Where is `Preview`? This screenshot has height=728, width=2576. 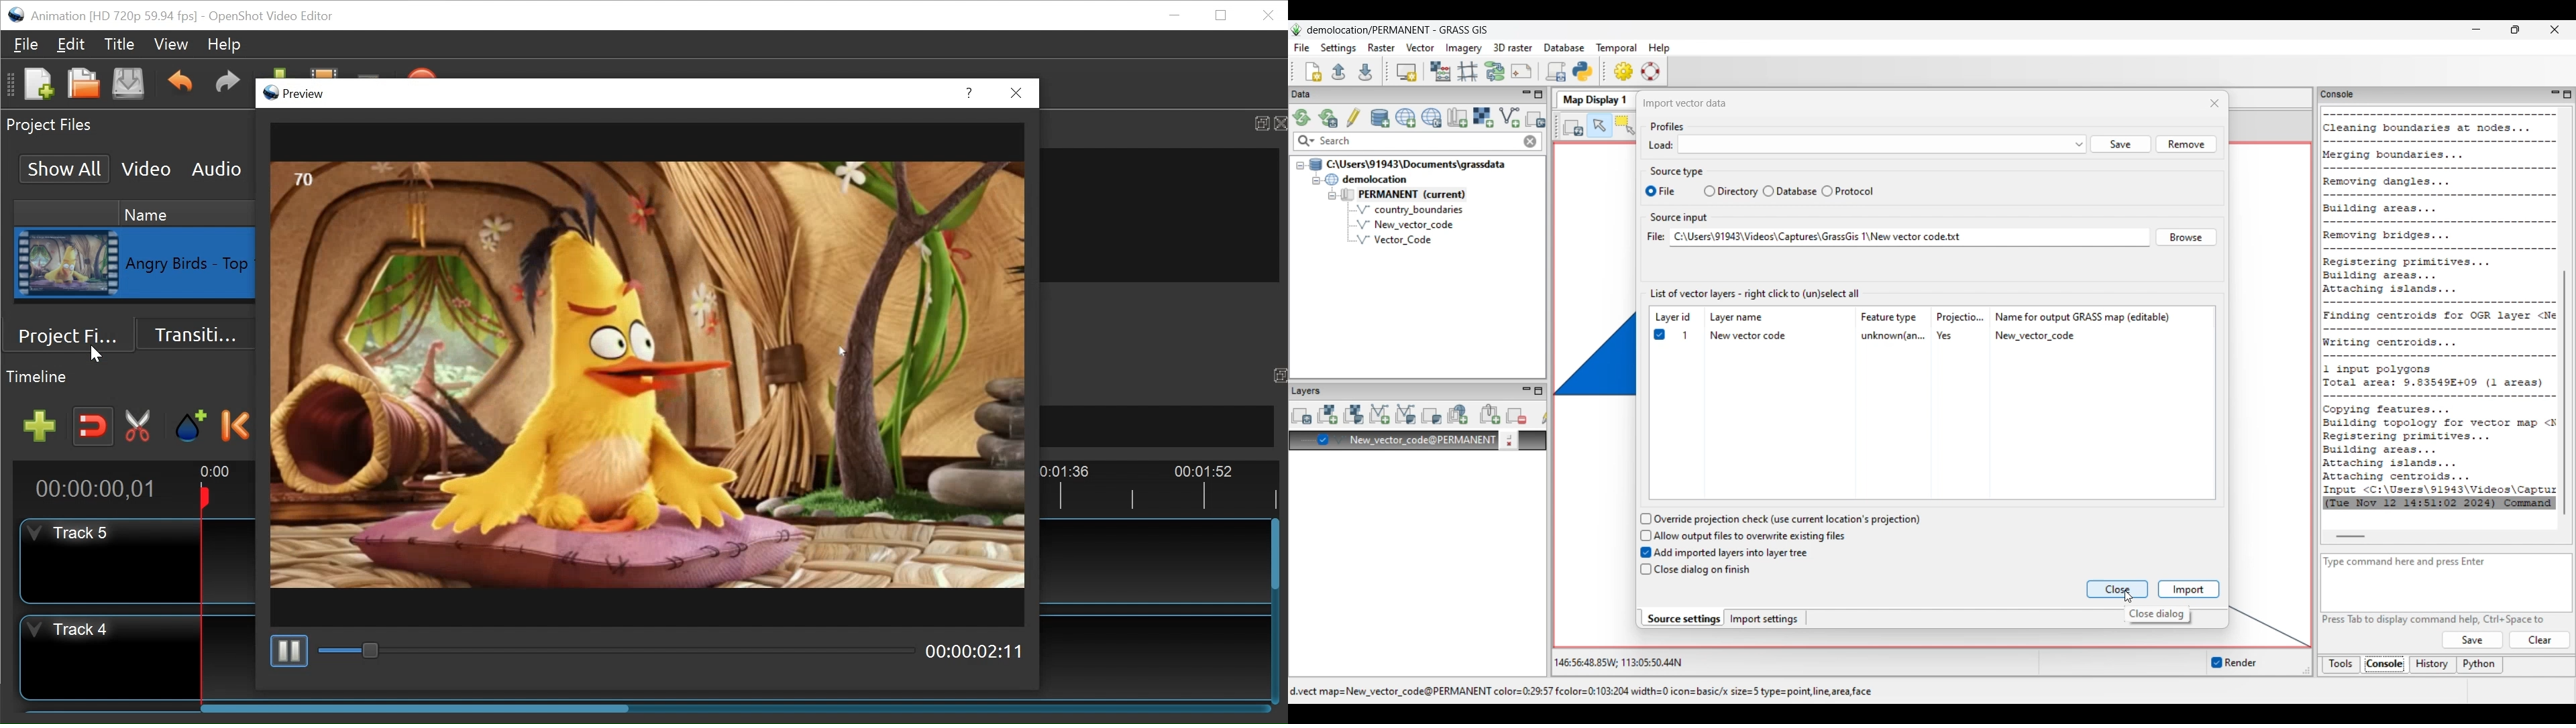
Preview is located at coordinates (295, 94).